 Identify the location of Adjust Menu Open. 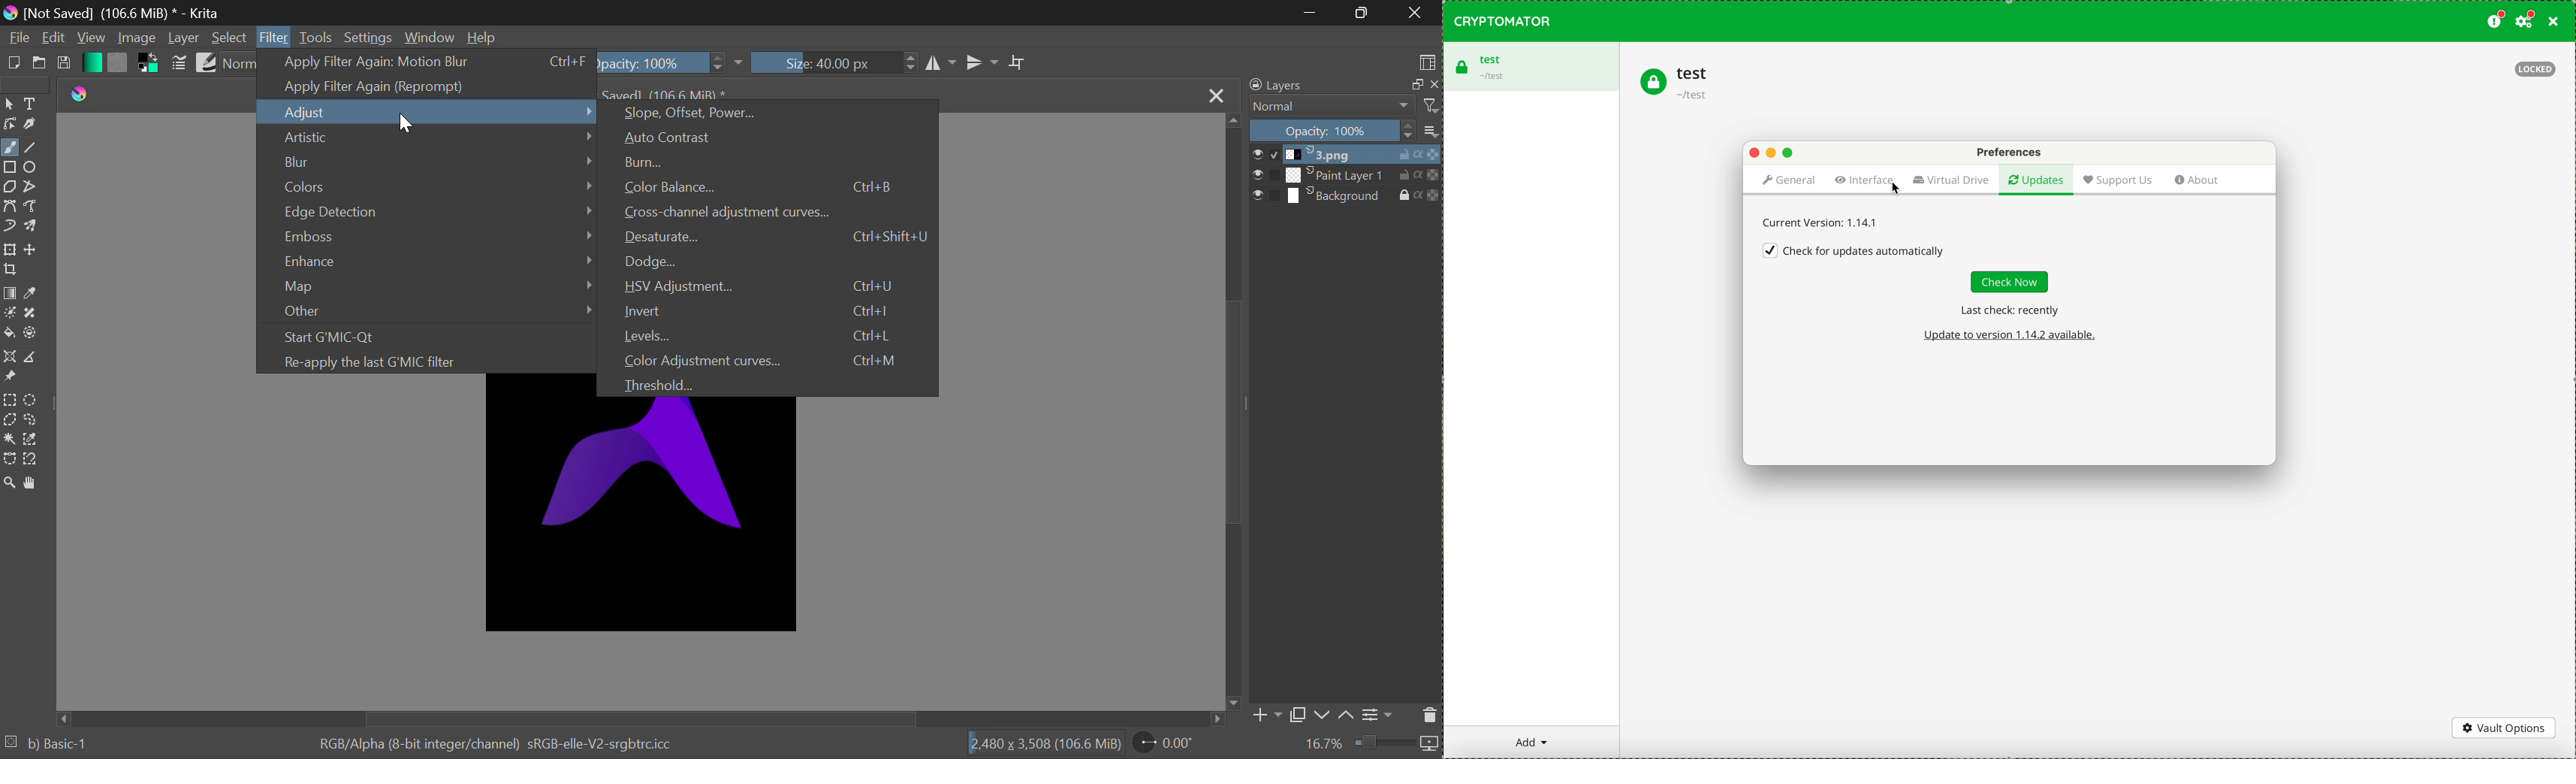
(430, 112).